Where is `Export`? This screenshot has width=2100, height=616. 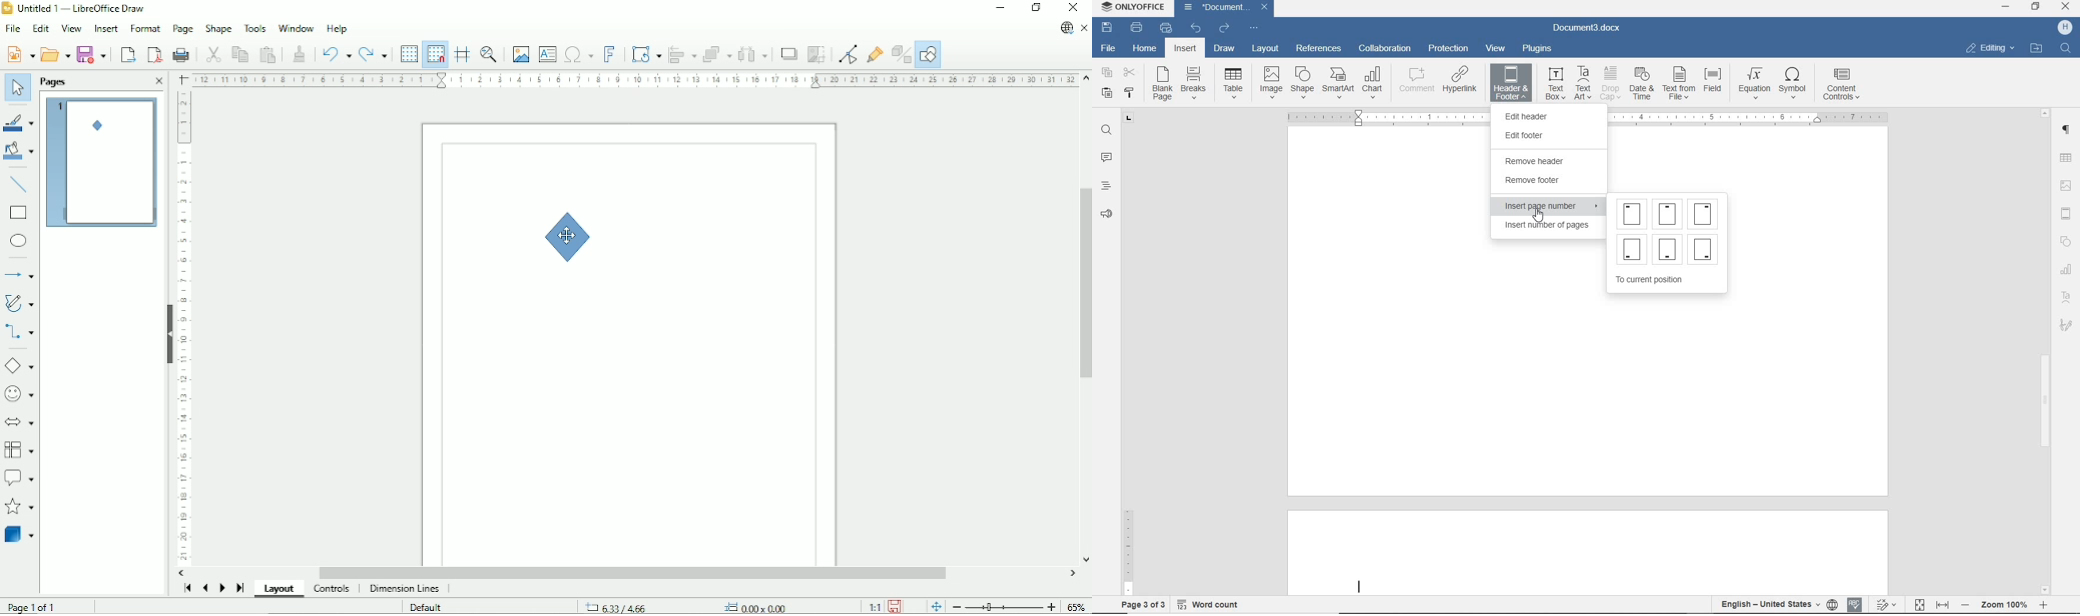
Export is located at coordinates (127, 54).